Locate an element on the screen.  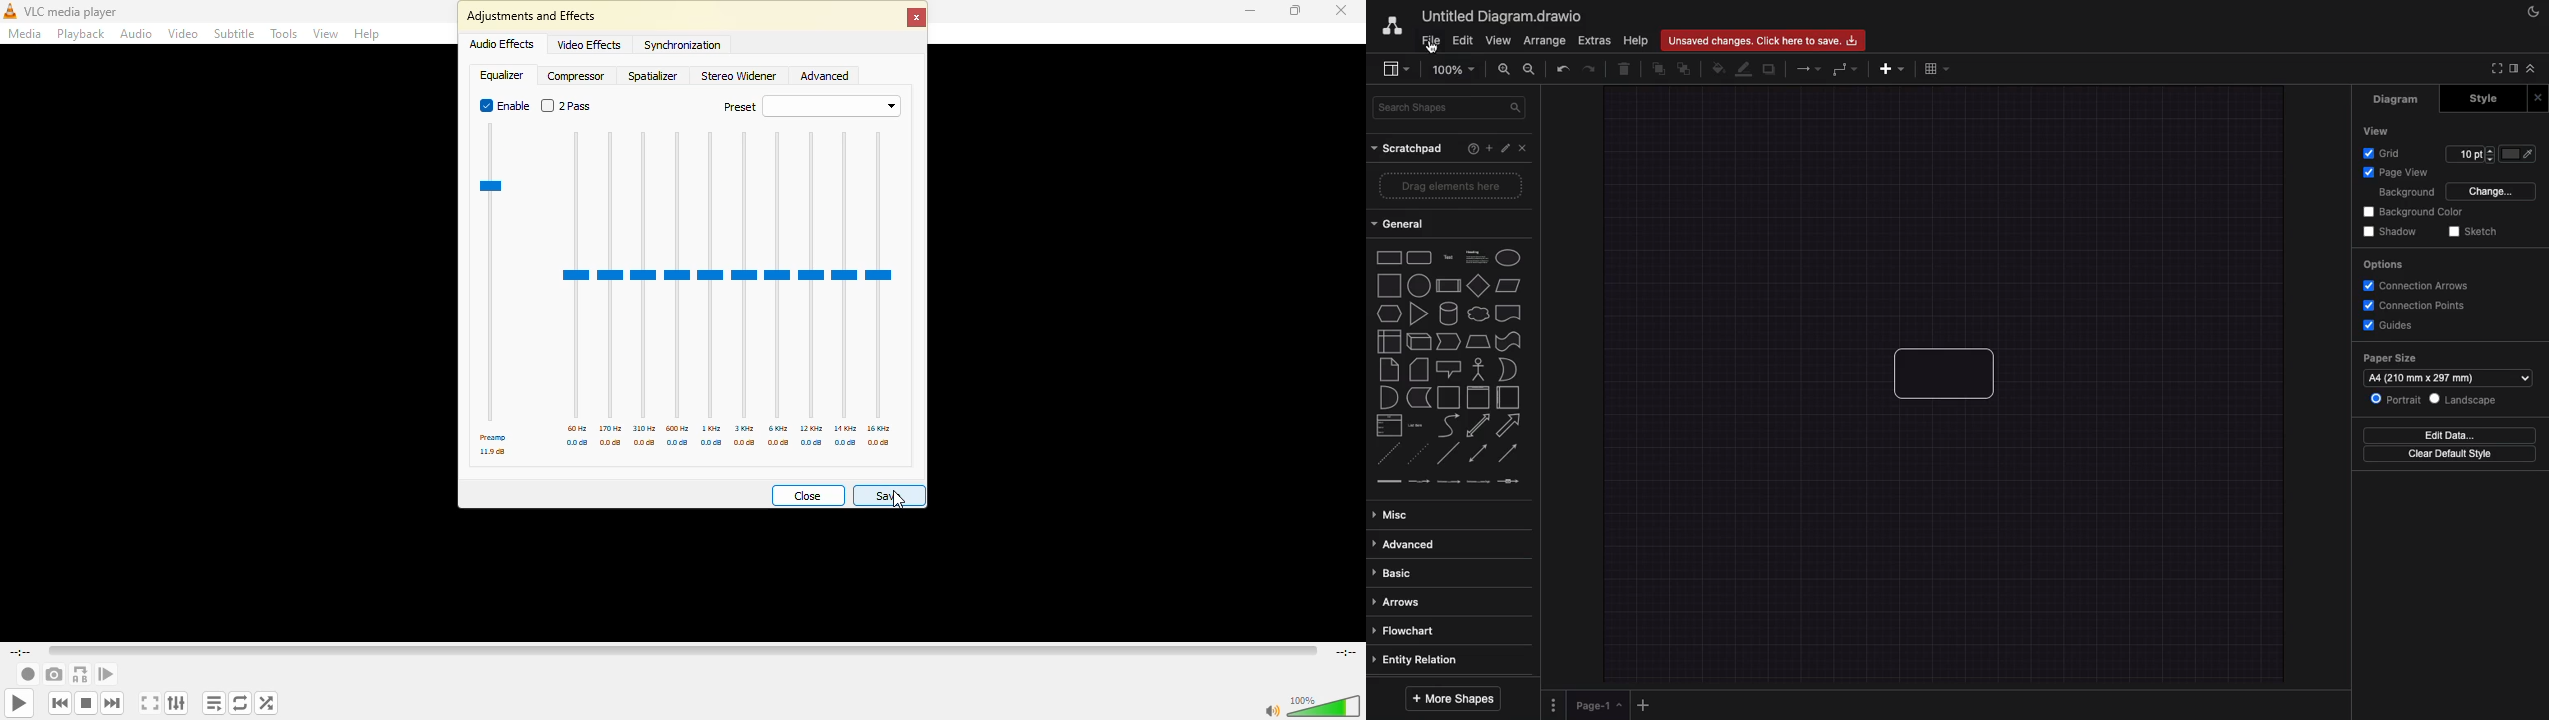
adjustments and effects is located at coordinates (532, 16).